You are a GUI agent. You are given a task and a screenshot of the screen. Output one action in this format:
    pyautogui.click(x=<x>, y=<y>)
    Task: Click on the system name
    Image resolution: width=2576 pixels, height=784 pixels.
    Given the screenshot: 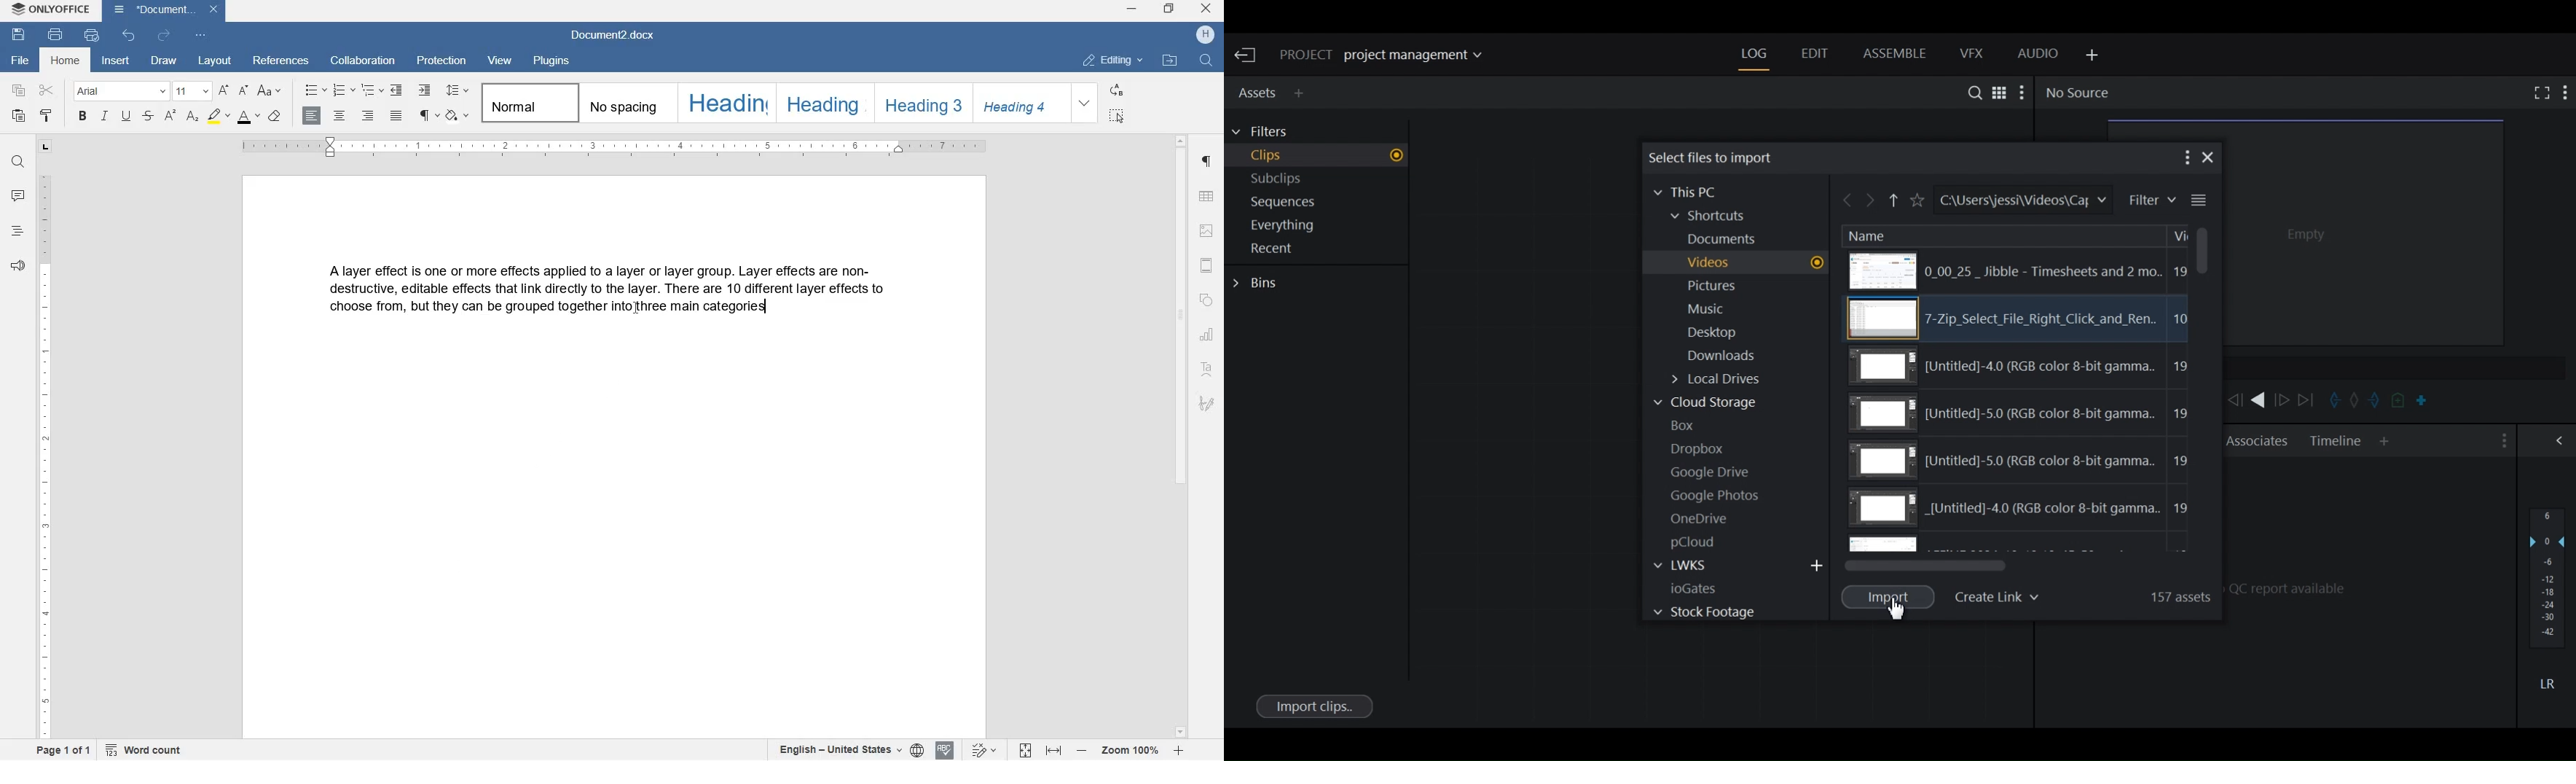 What is the action you would take?
    pyautogui.click(x=49, y=9)
    